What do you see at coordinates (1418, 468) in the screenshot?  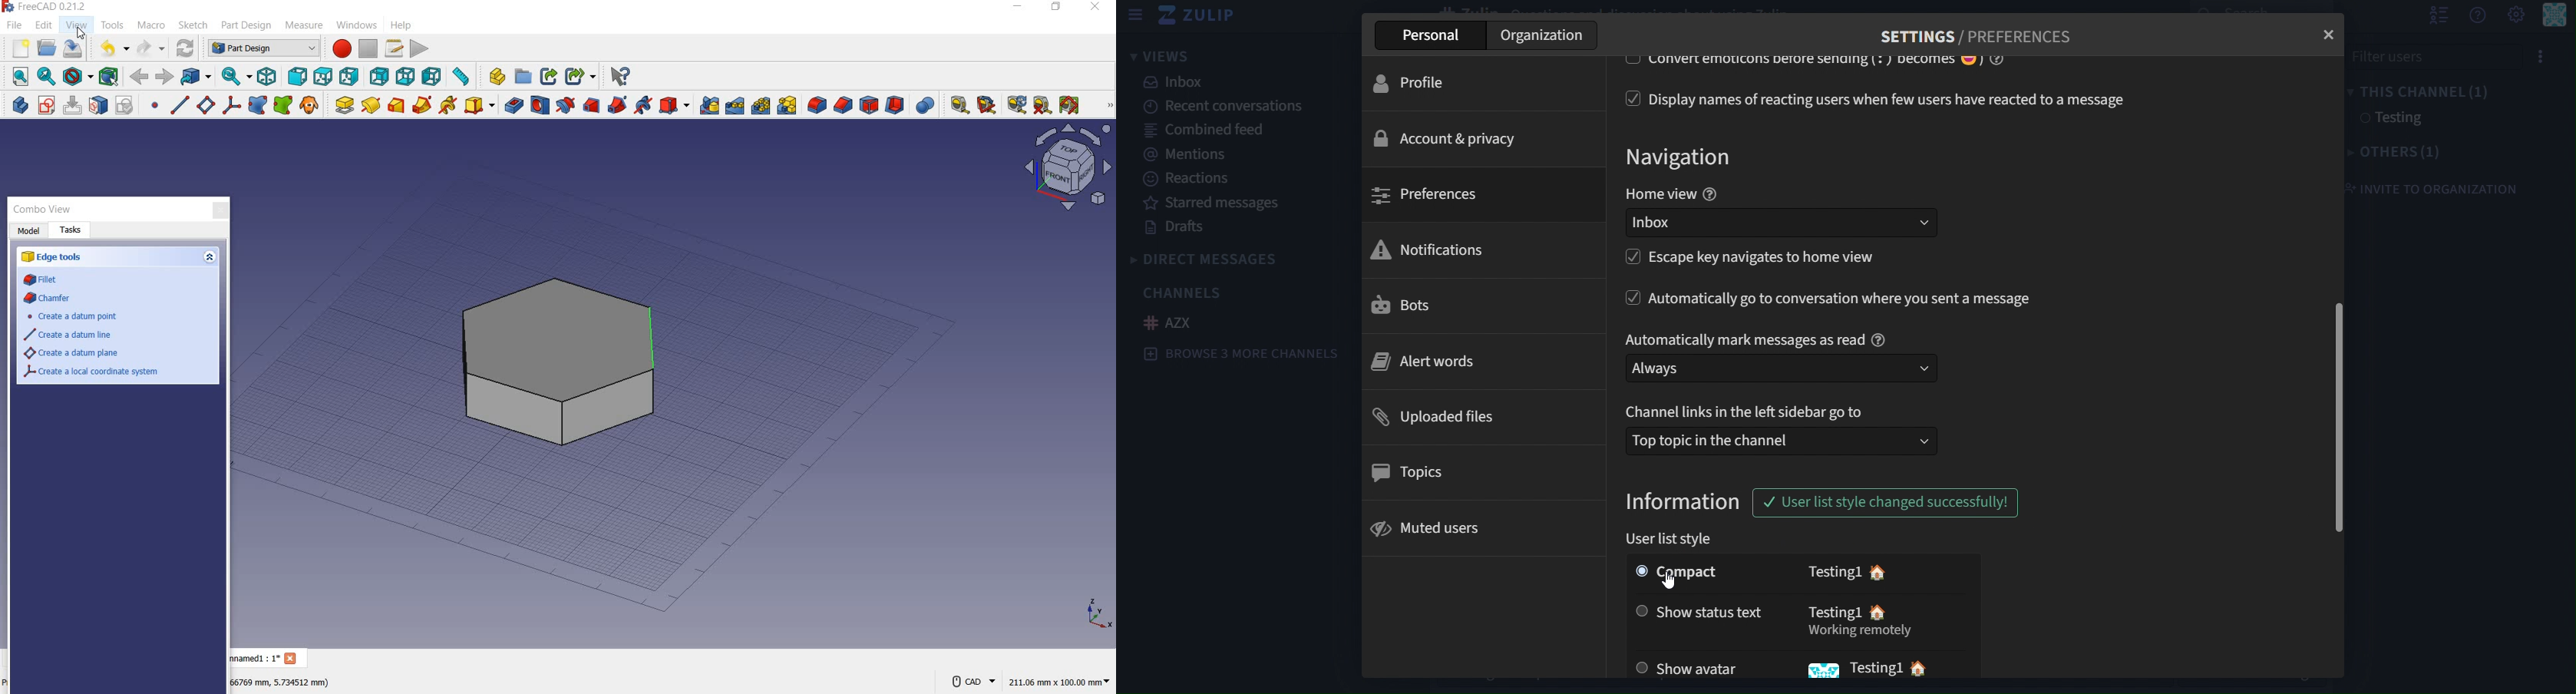 I see `topics` at bounding box center [1418, 468].